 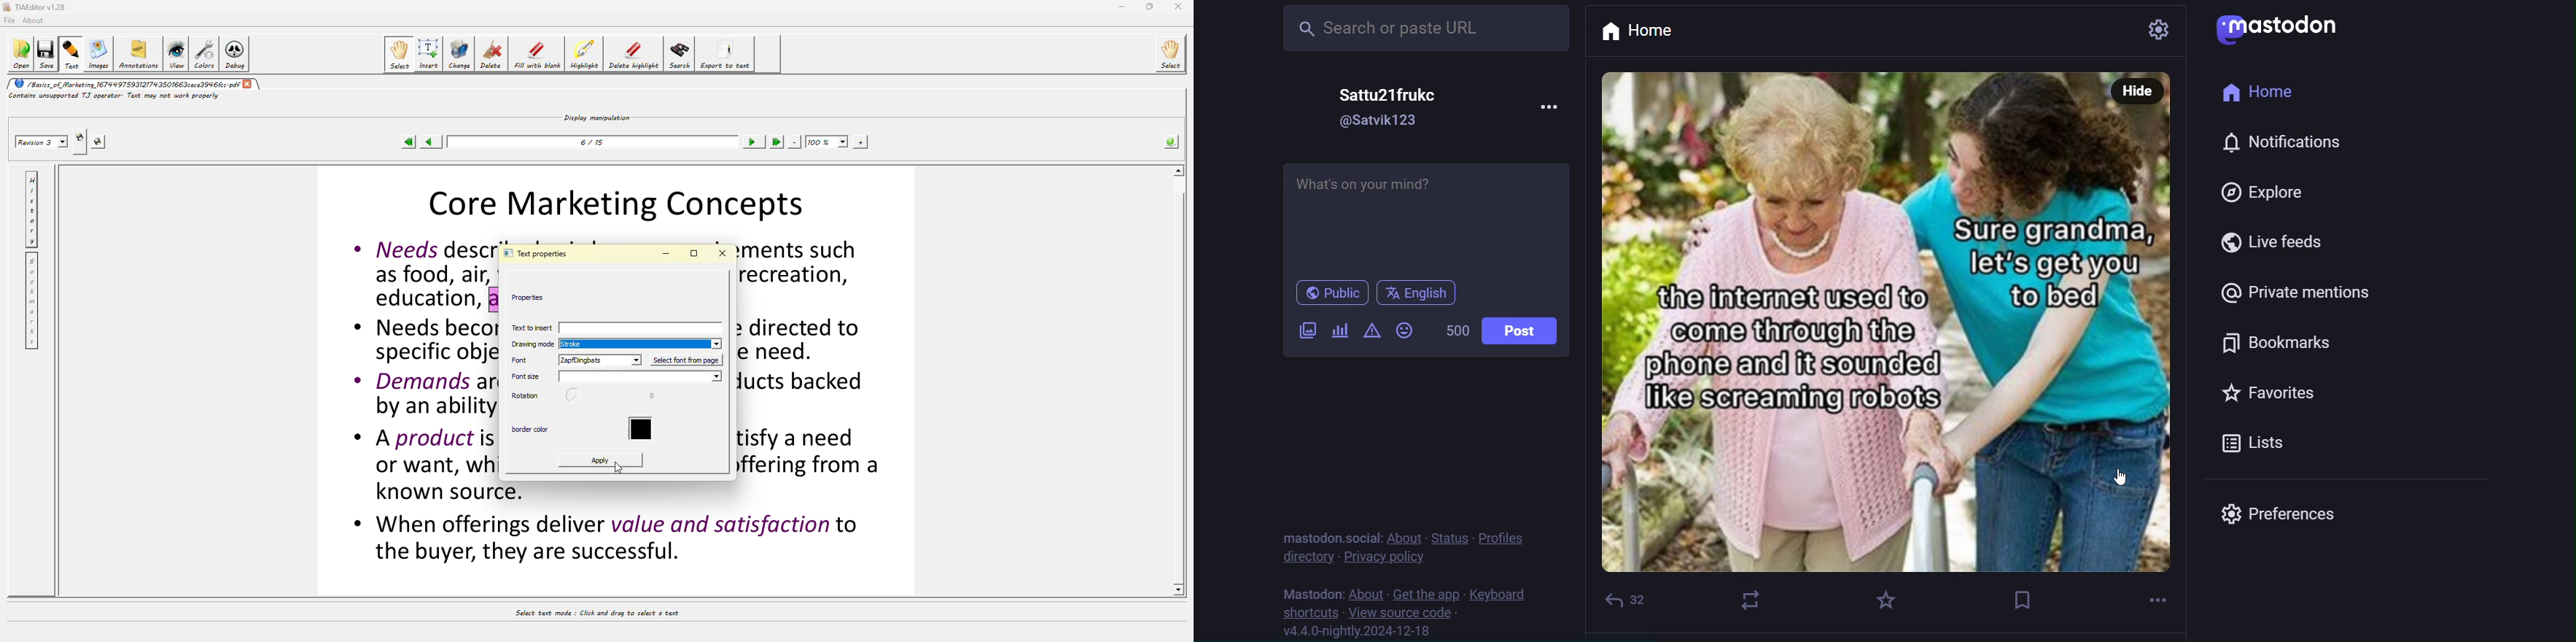 I want to click on reply, so click(x=1630, y=600).